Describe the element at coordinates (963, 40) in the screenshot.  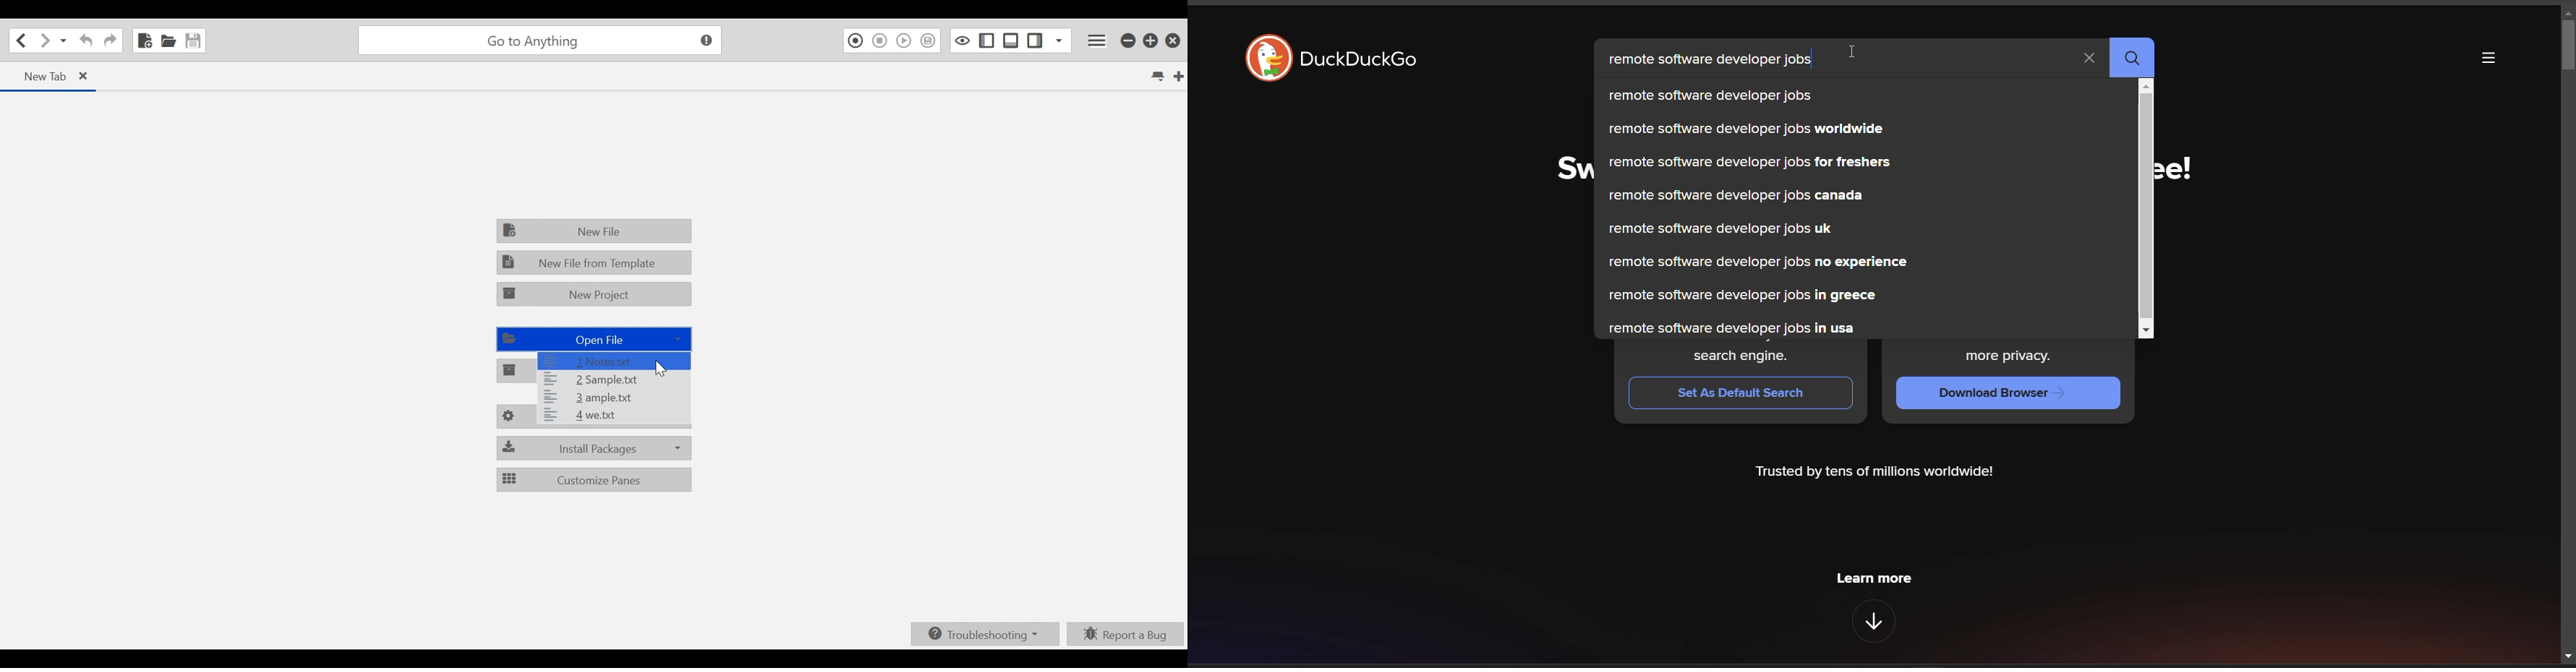
I see `Toggle focus mode` at that location.